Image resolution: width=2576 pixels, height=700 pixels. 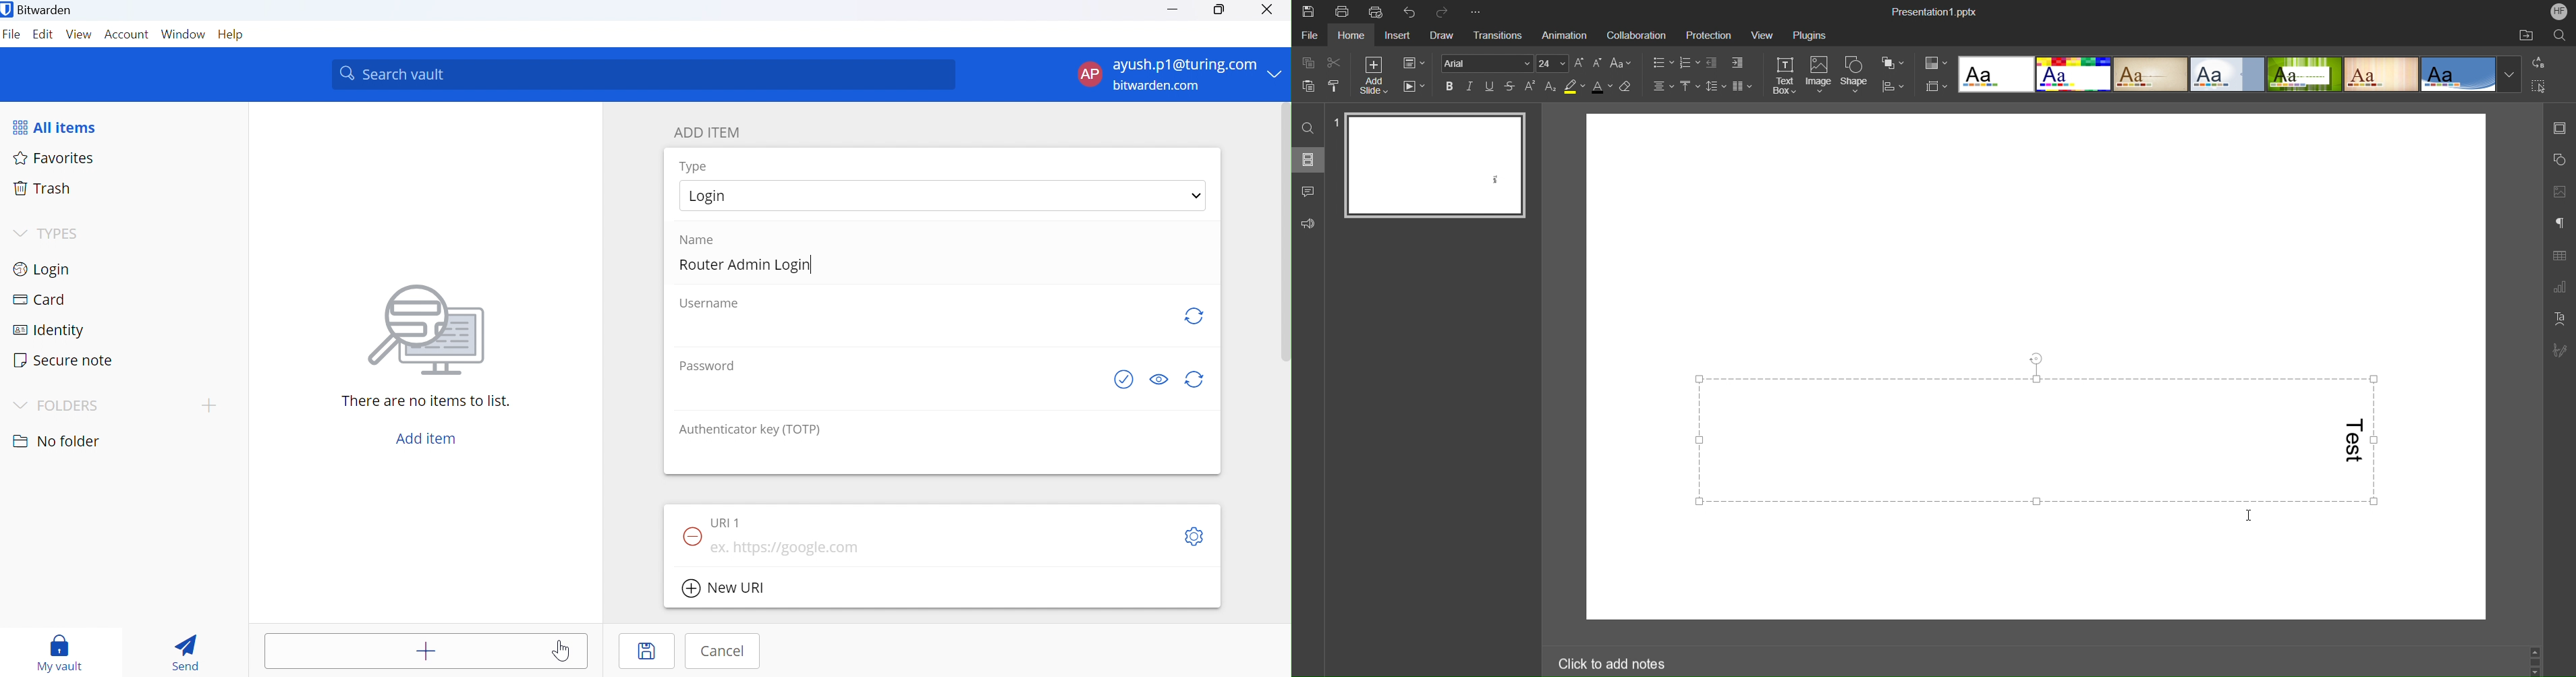 I want to click on Collaboration, so click(x=1637, y=33).